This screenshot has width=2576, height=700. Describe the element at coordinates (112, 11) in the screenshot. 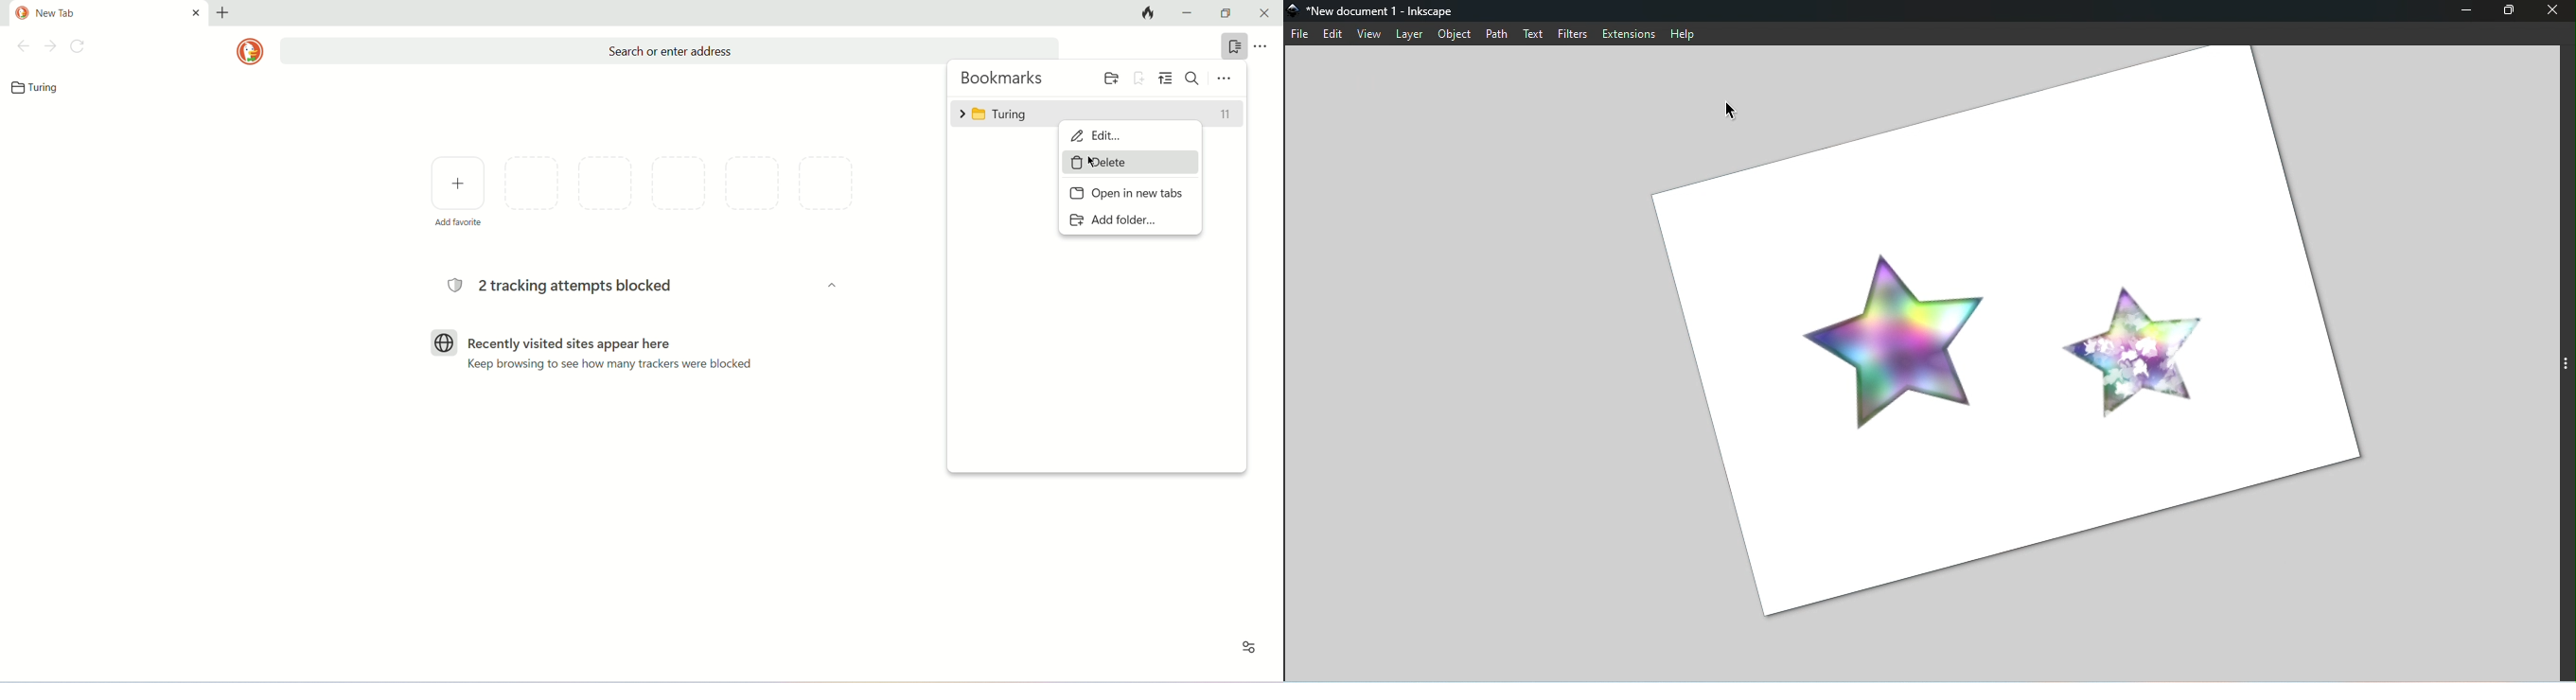

I see `current tab` at that location.